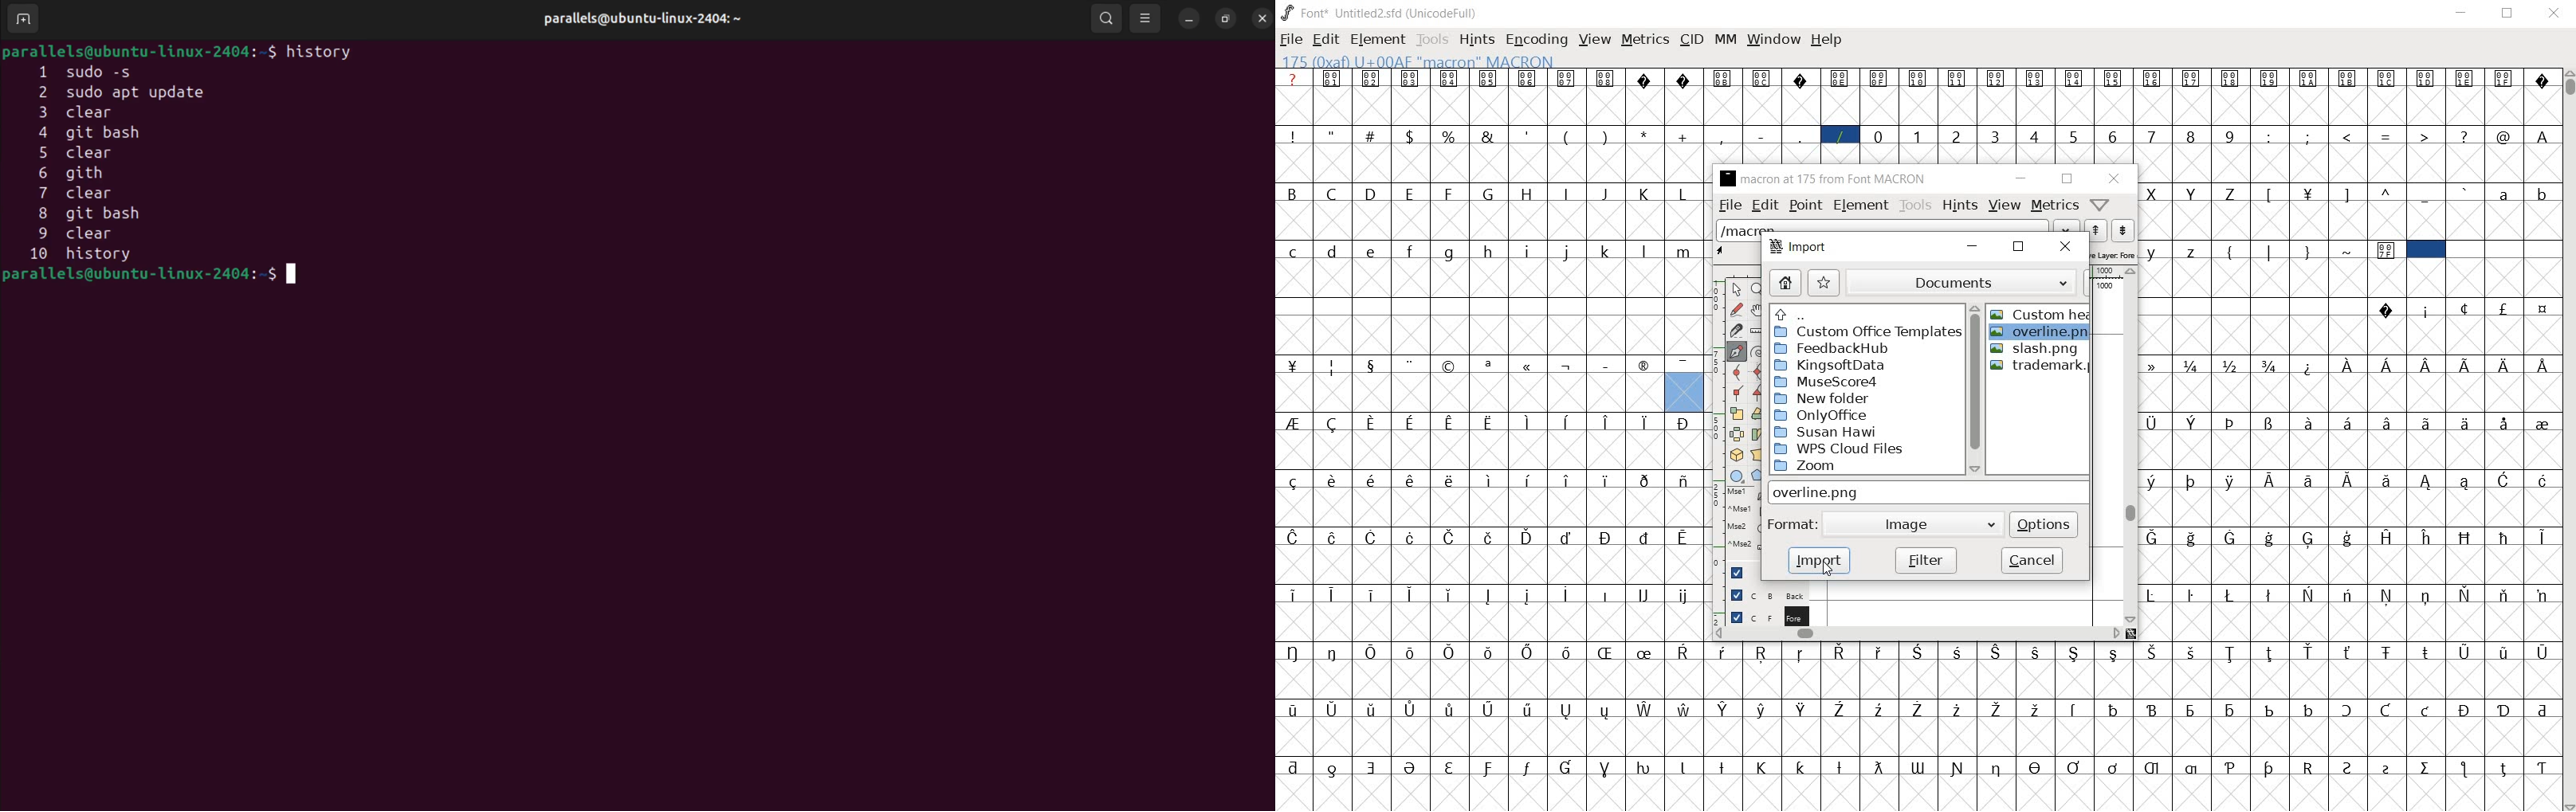 The height and width of the screenshot is (812, 2576). Describe the element at coordinates (2193, 480) in the screenshot. I see `Symbol` at that location.